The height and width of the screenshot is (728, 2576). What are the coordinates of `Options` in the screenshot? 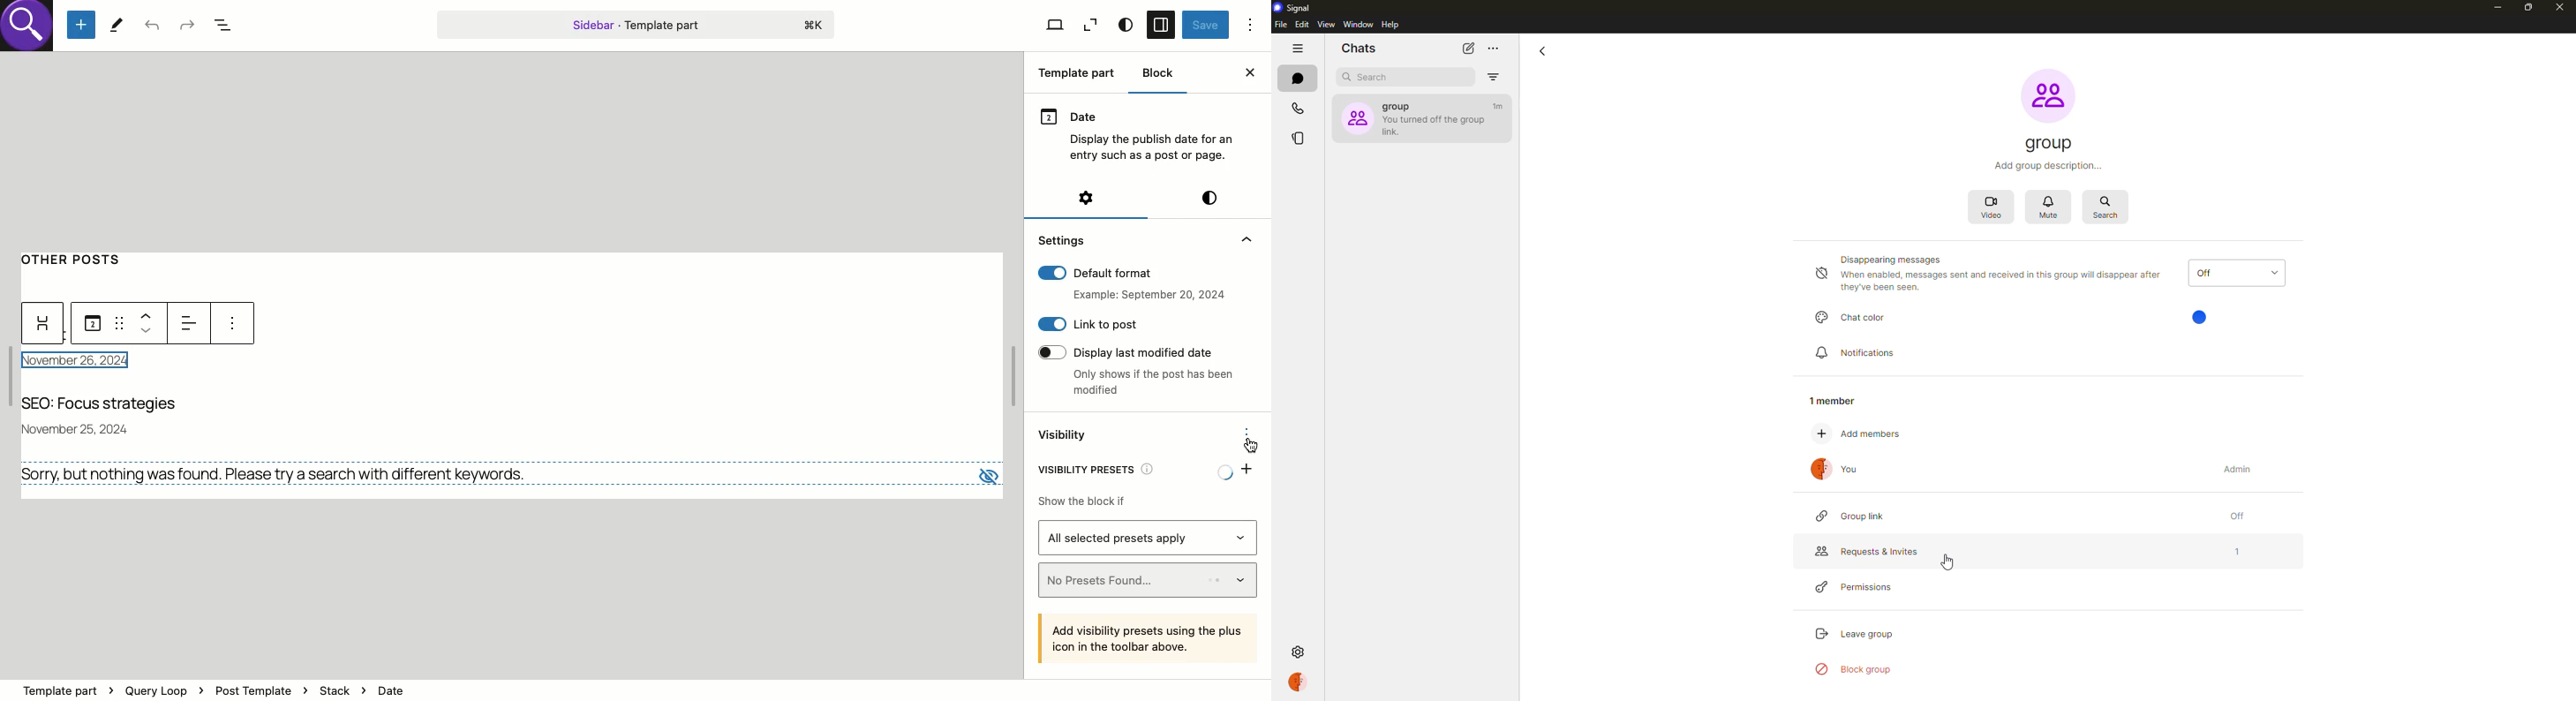 It's located at (1251, 24).